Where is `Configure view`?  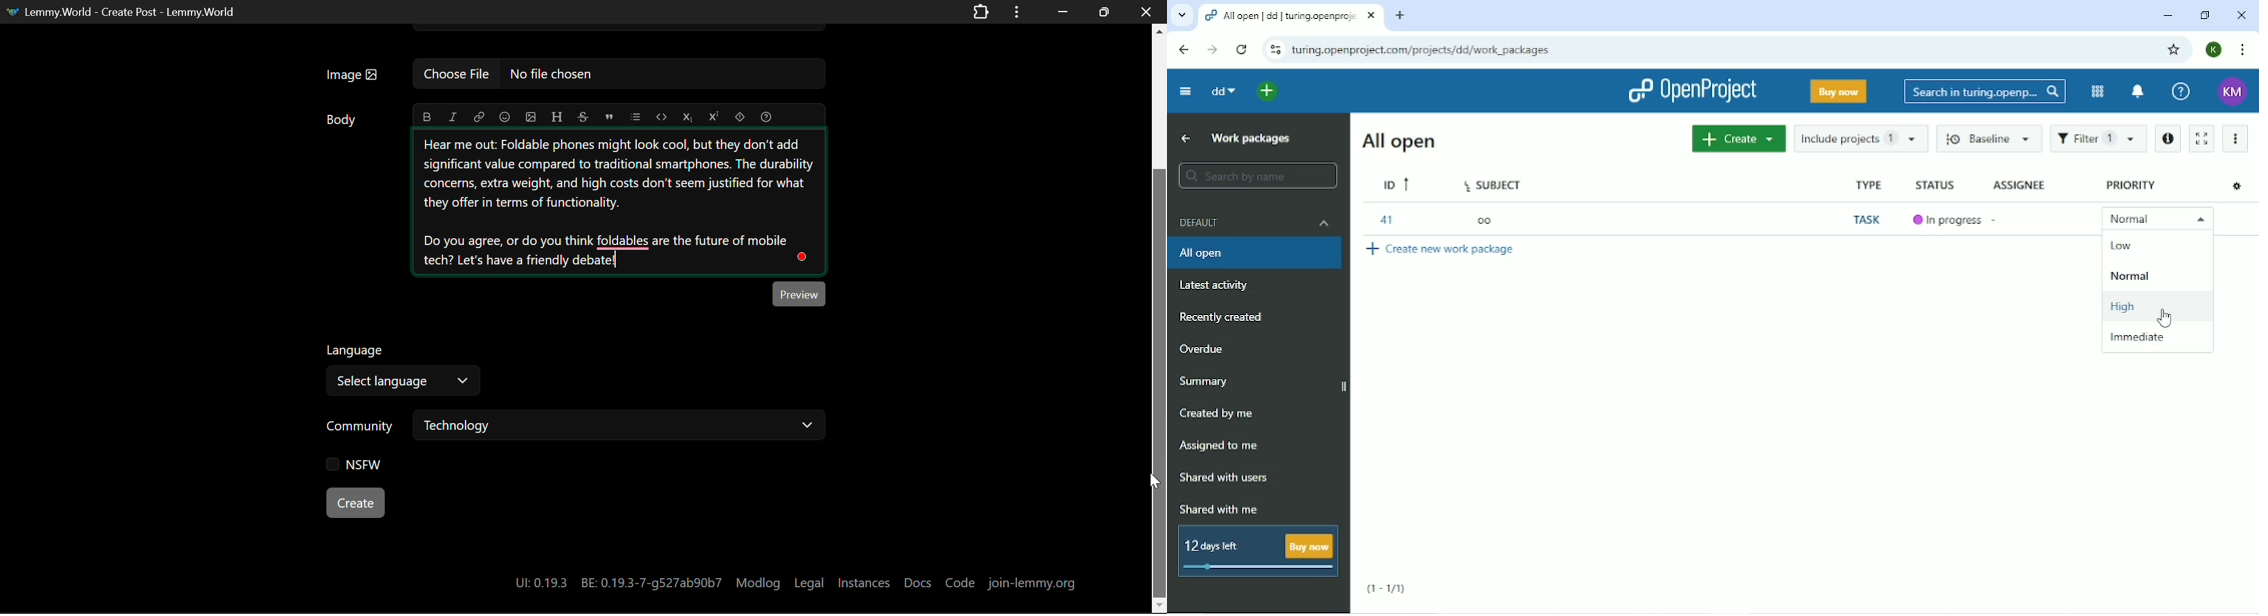 Configure view is located at coordinates (2237, 185).